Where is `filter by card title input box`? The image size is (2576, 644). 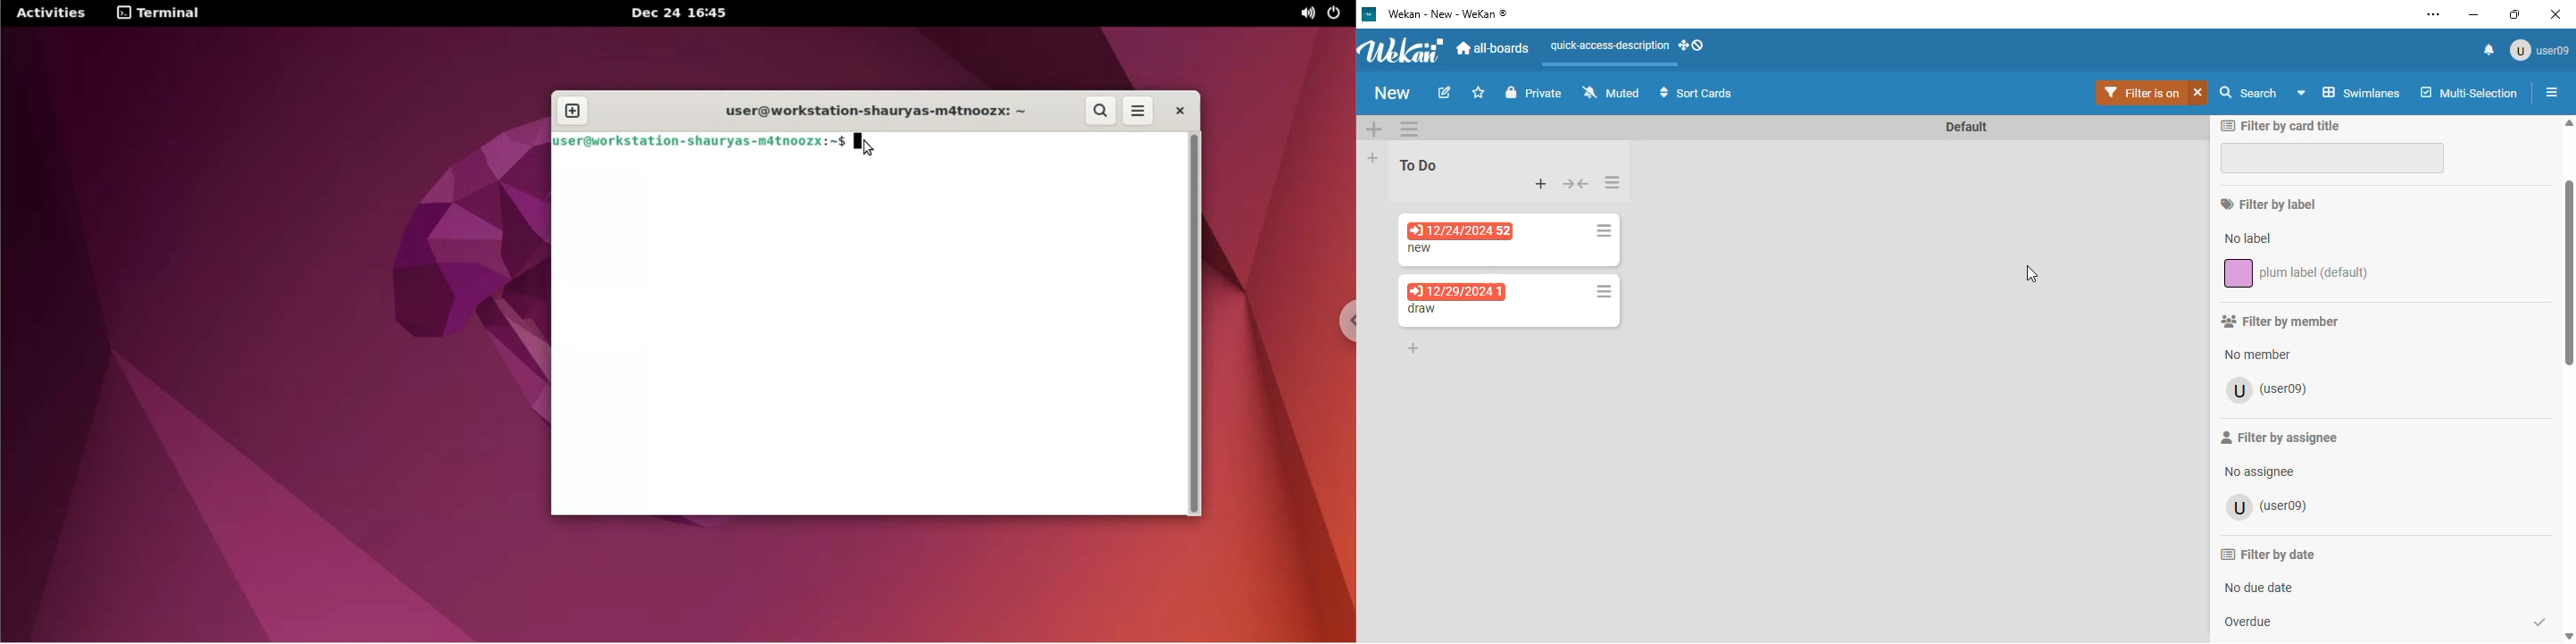 filter by card title input box is located at coordinates (2331, 158).